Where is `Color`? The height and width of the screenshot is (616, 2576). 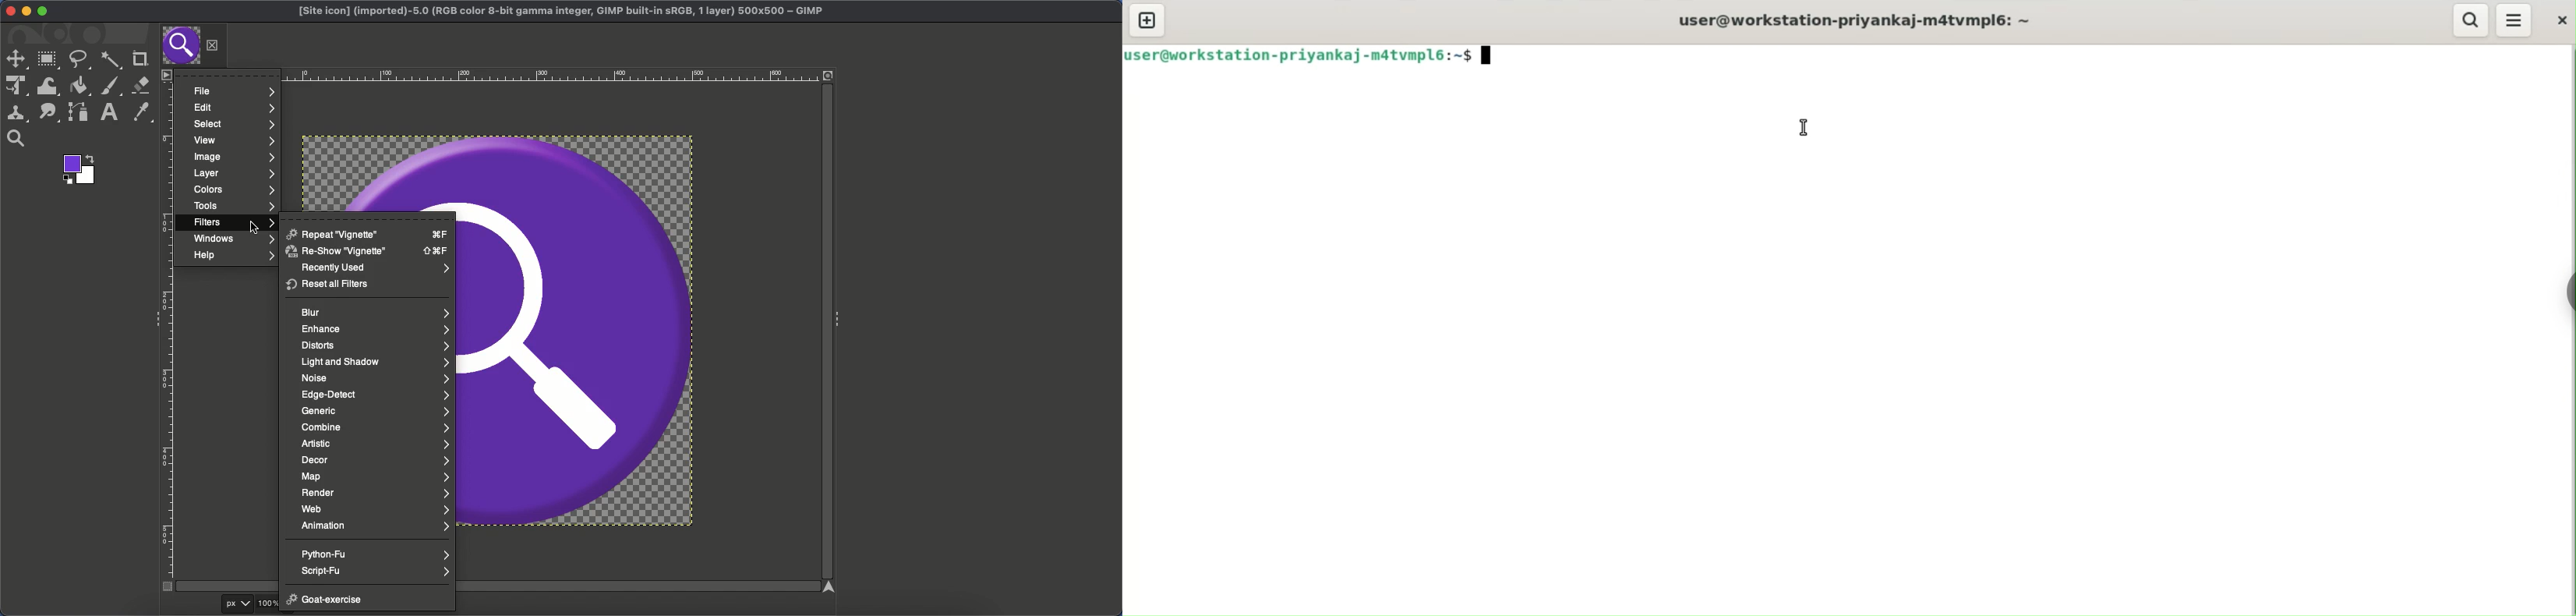 Color is located at coordinates (77, 169).